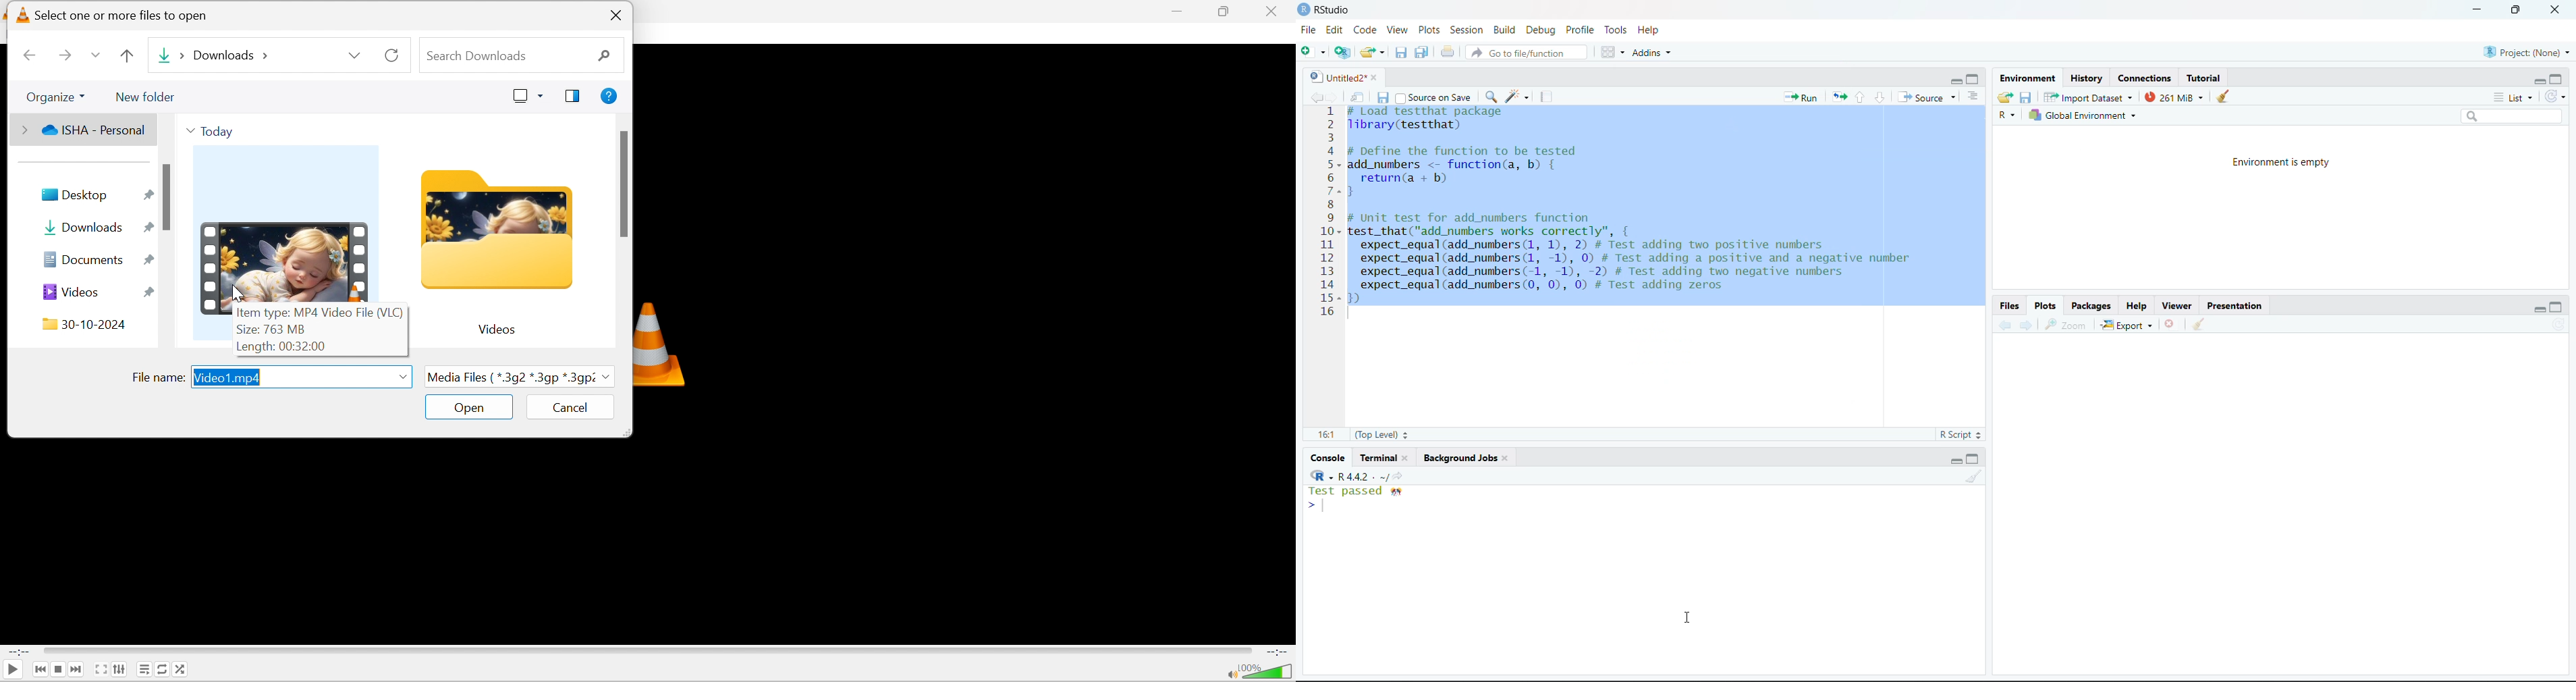 The width and height of the screenshot is (2576, 700). I want to click on Viewer, so click(2176, 306).